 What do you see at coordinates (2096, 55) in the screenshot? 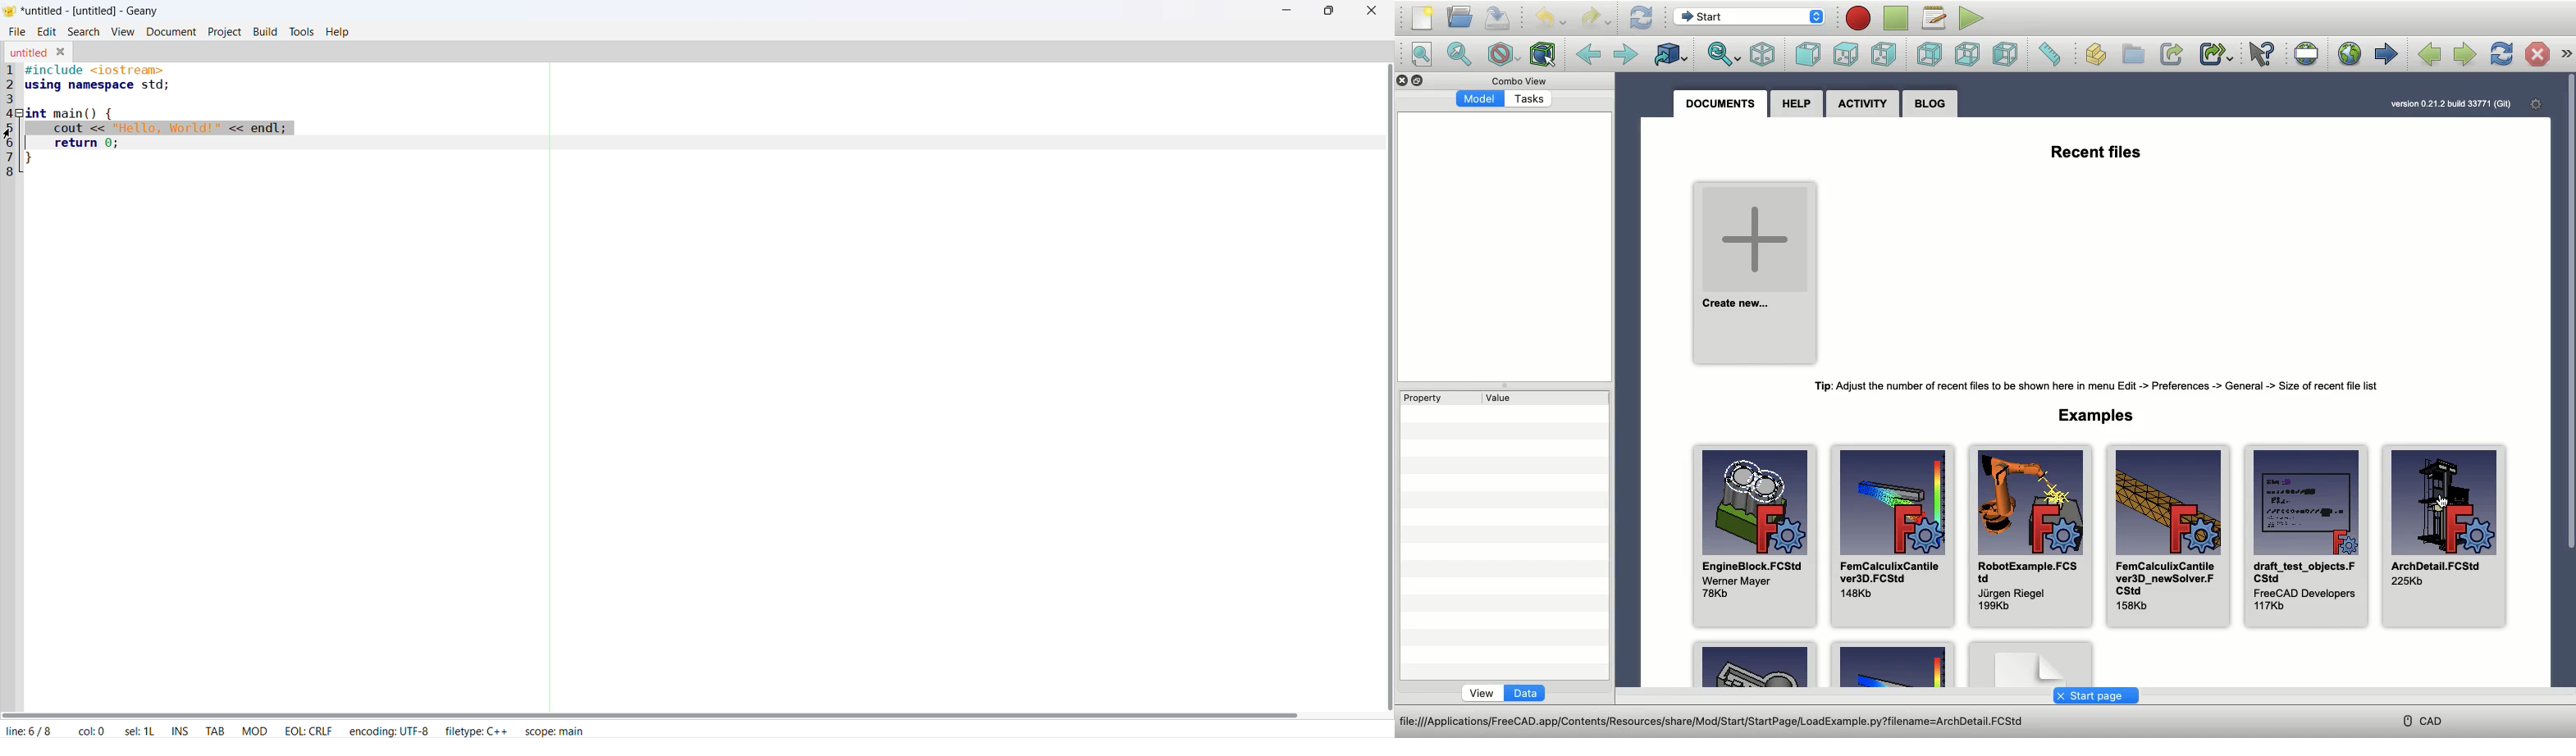
I see `Create part` at bounding box center [2096, 55].